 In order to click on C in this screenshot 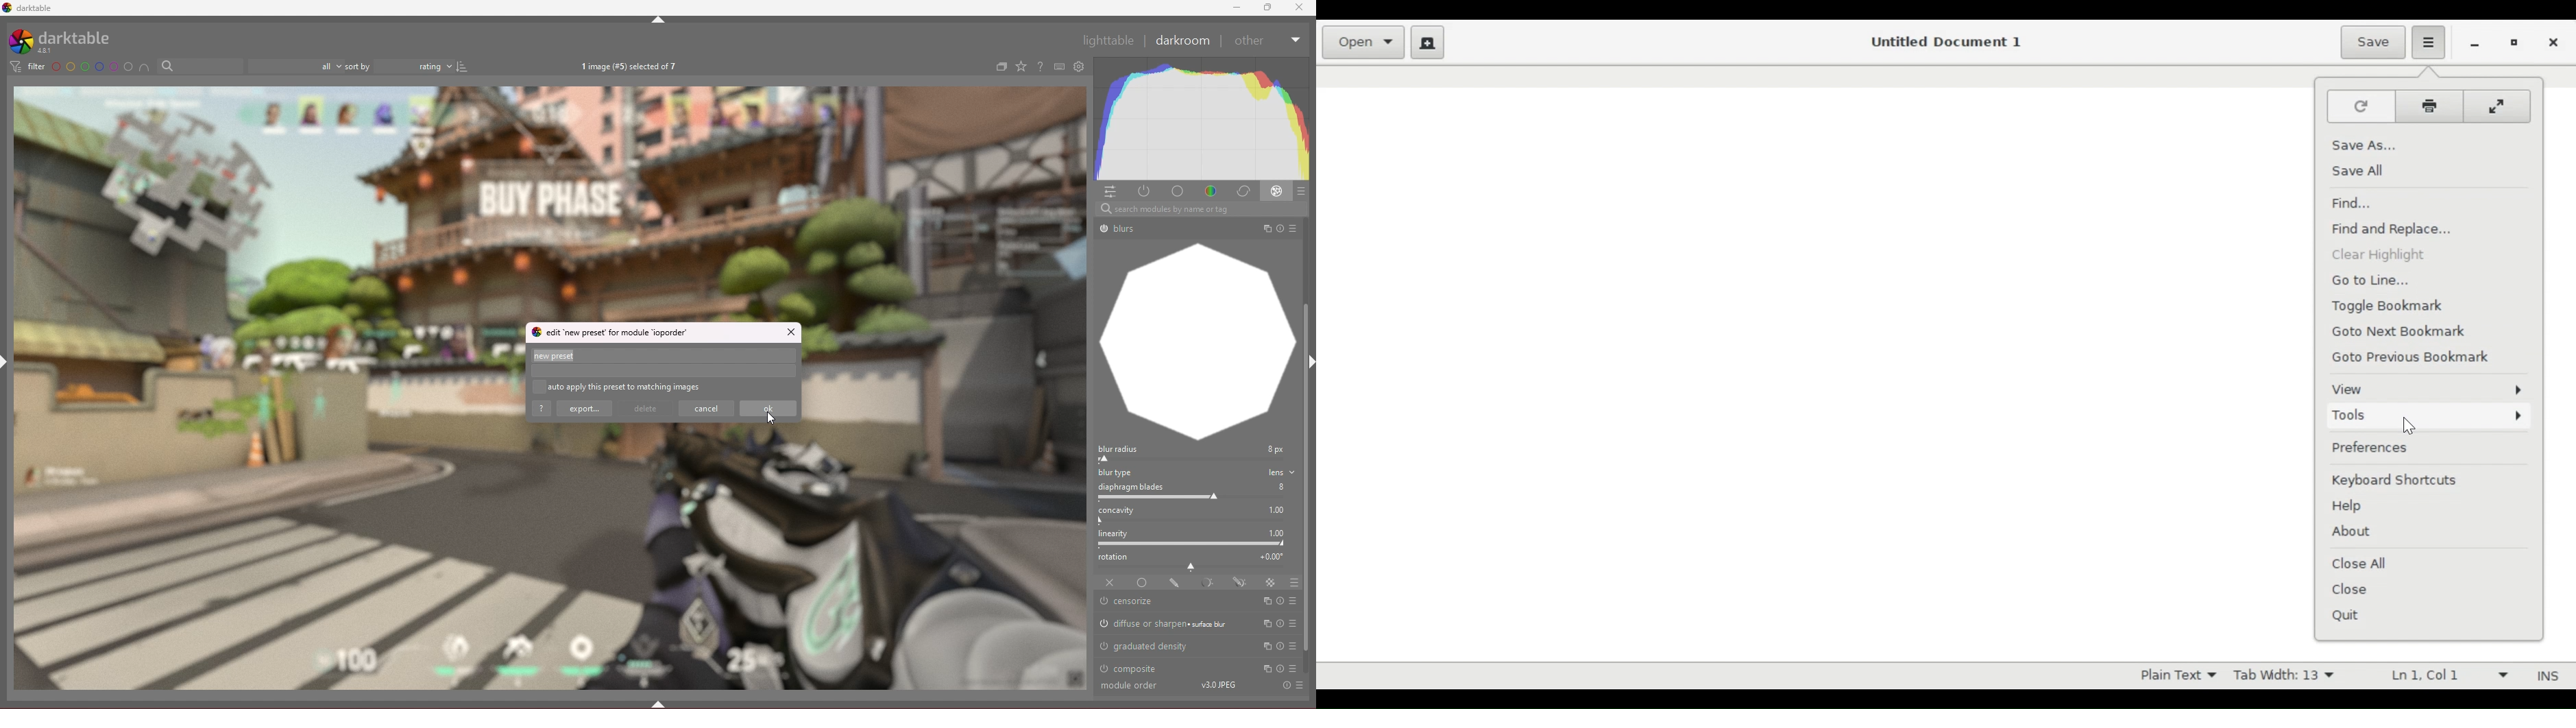, I will do `click(2499, 106)`.